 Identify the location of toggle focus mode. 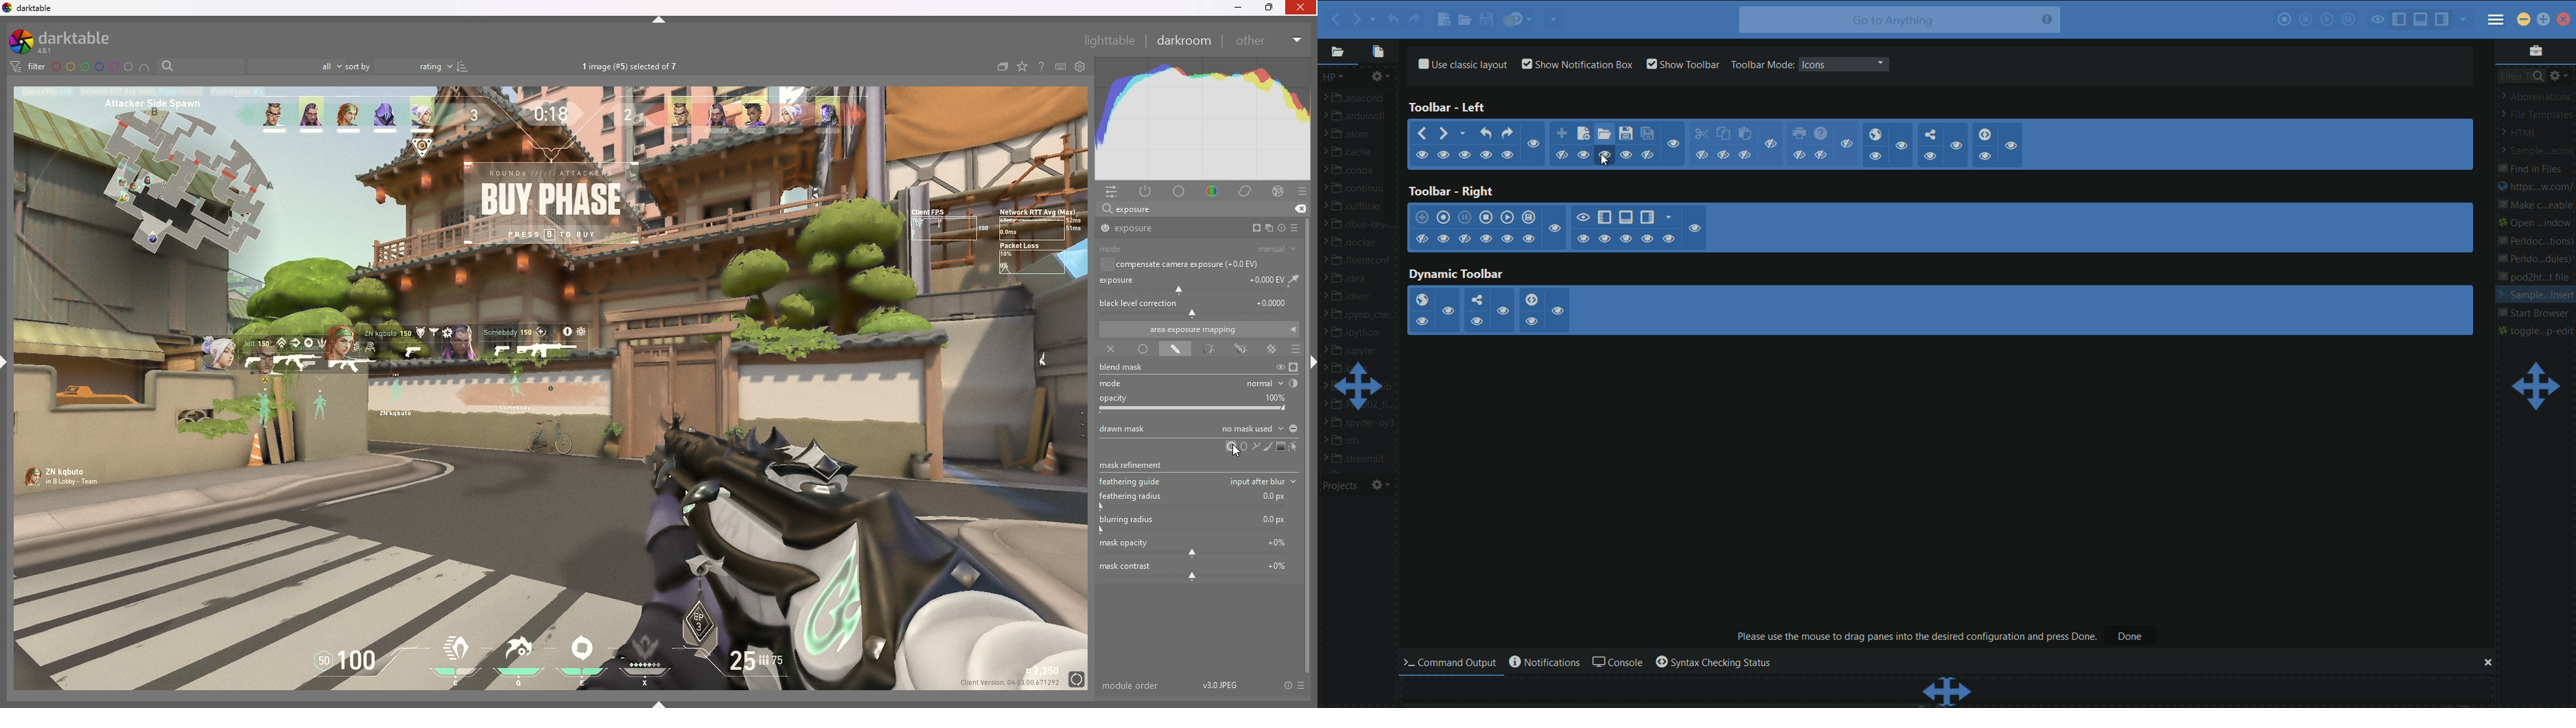
(2378, 19).